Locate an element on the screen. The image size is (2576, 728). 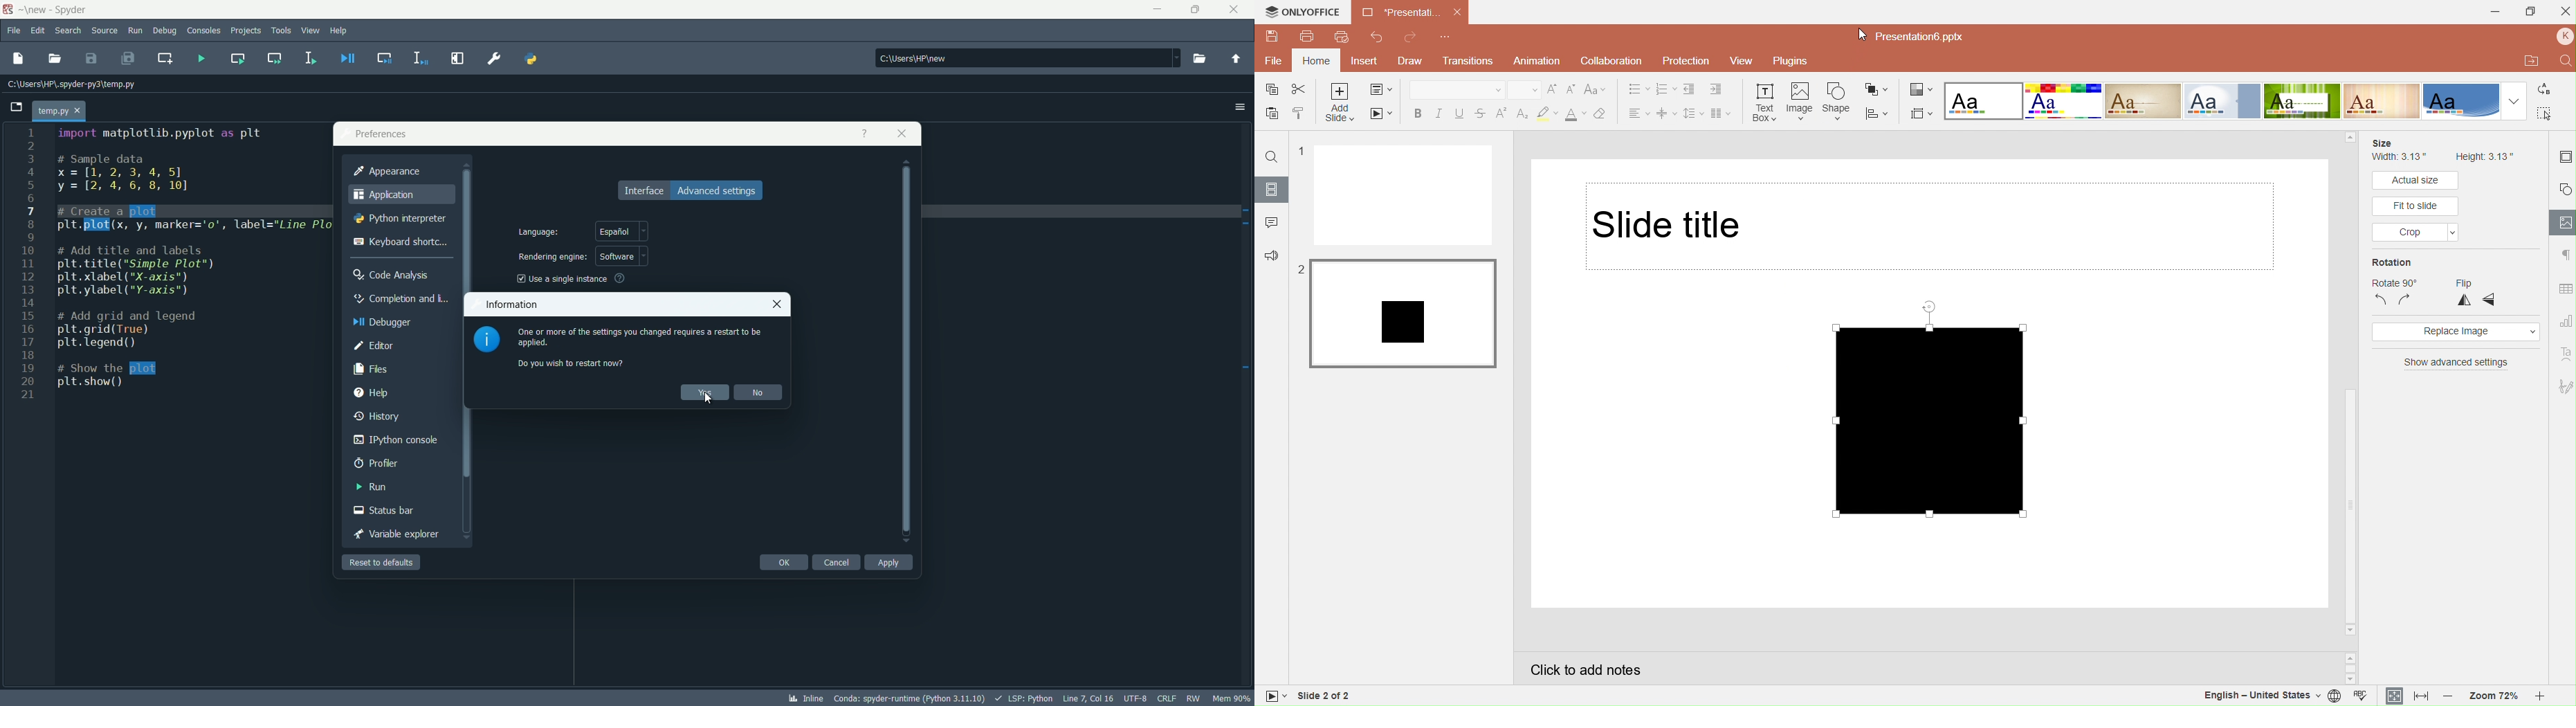
maximize current pane is located at coordinates (457, 58).